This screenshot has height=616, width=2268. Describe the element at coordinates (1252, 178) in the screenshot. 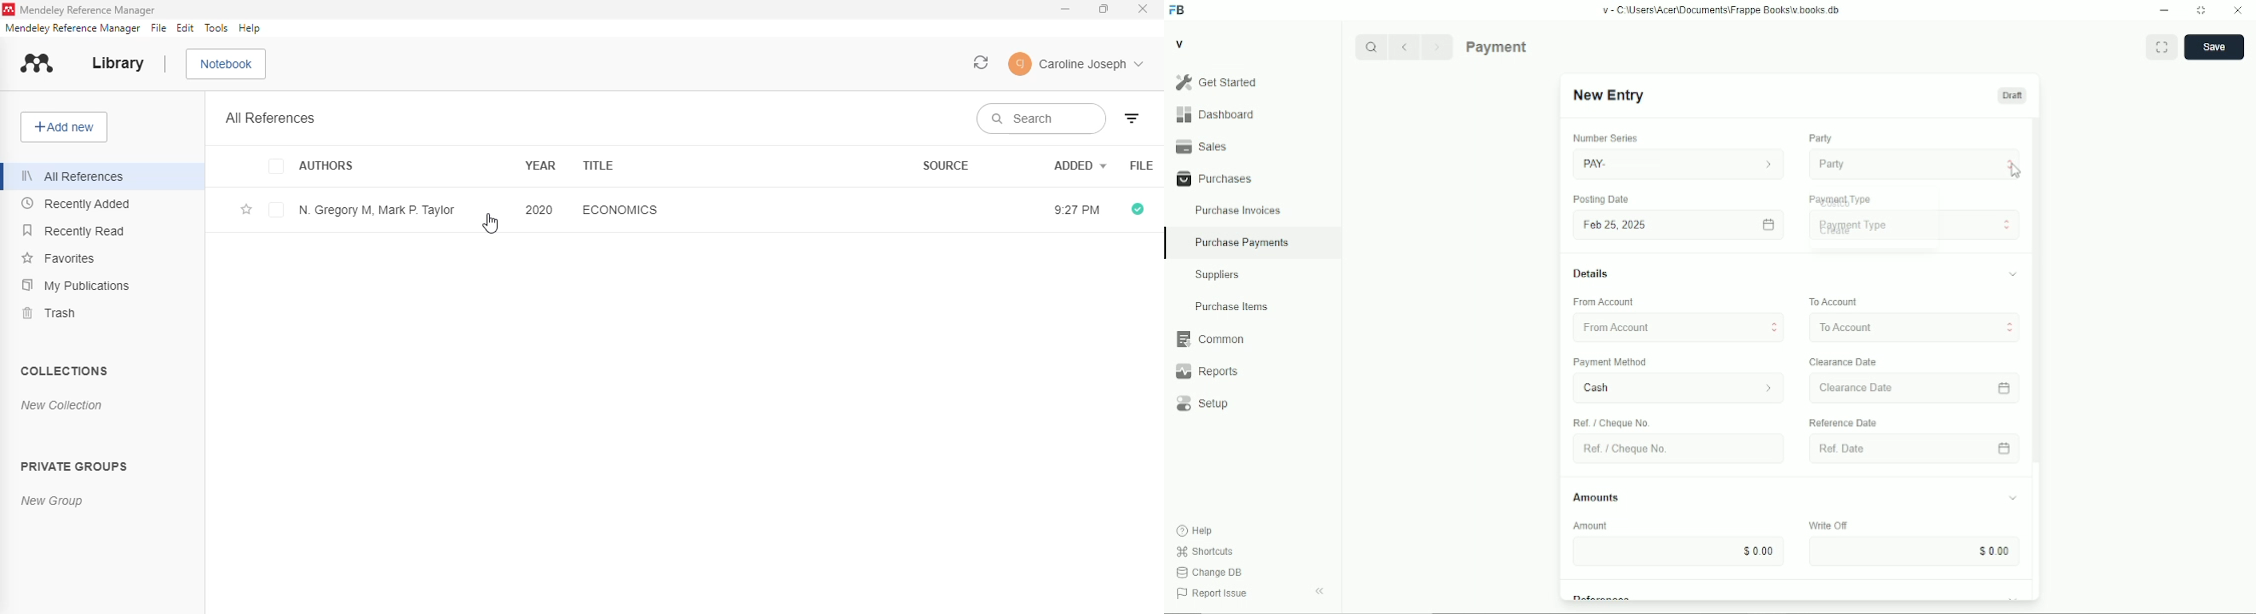

I see `Purchases` at that location.